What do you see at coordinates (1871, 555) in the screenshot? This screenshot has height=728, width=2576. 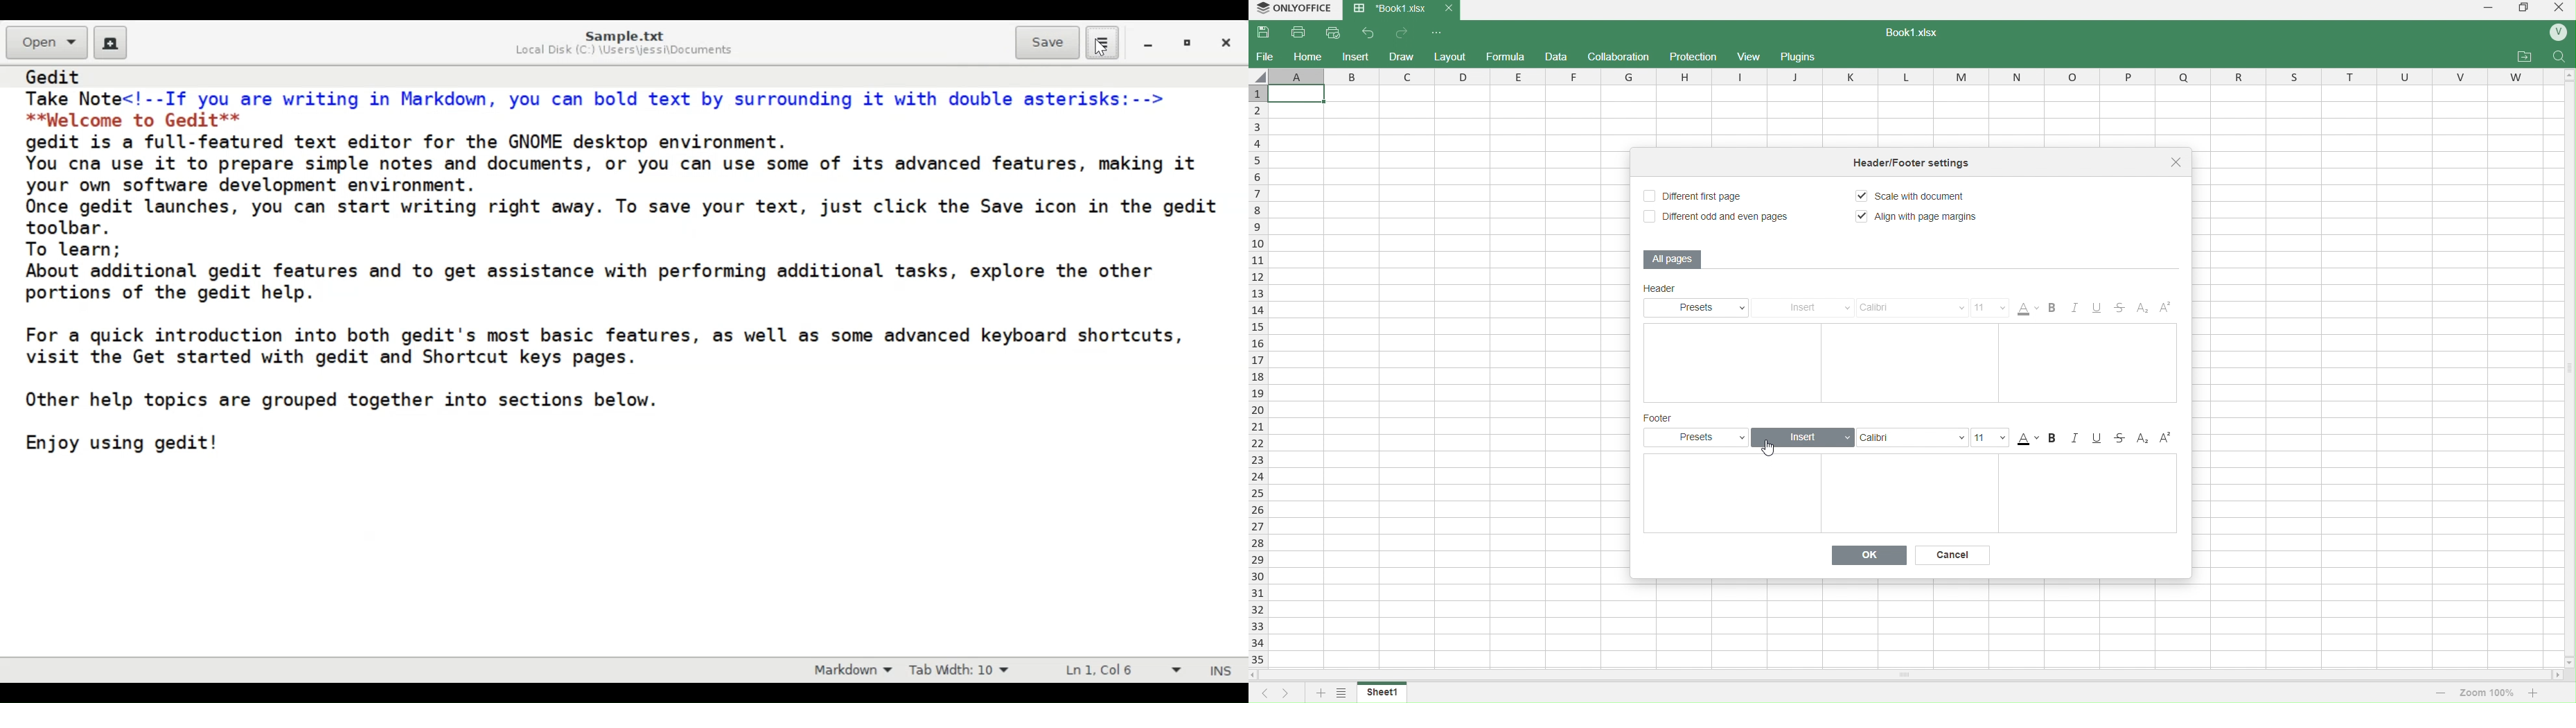 I see `Ok` at bounding box center [1871, 555].